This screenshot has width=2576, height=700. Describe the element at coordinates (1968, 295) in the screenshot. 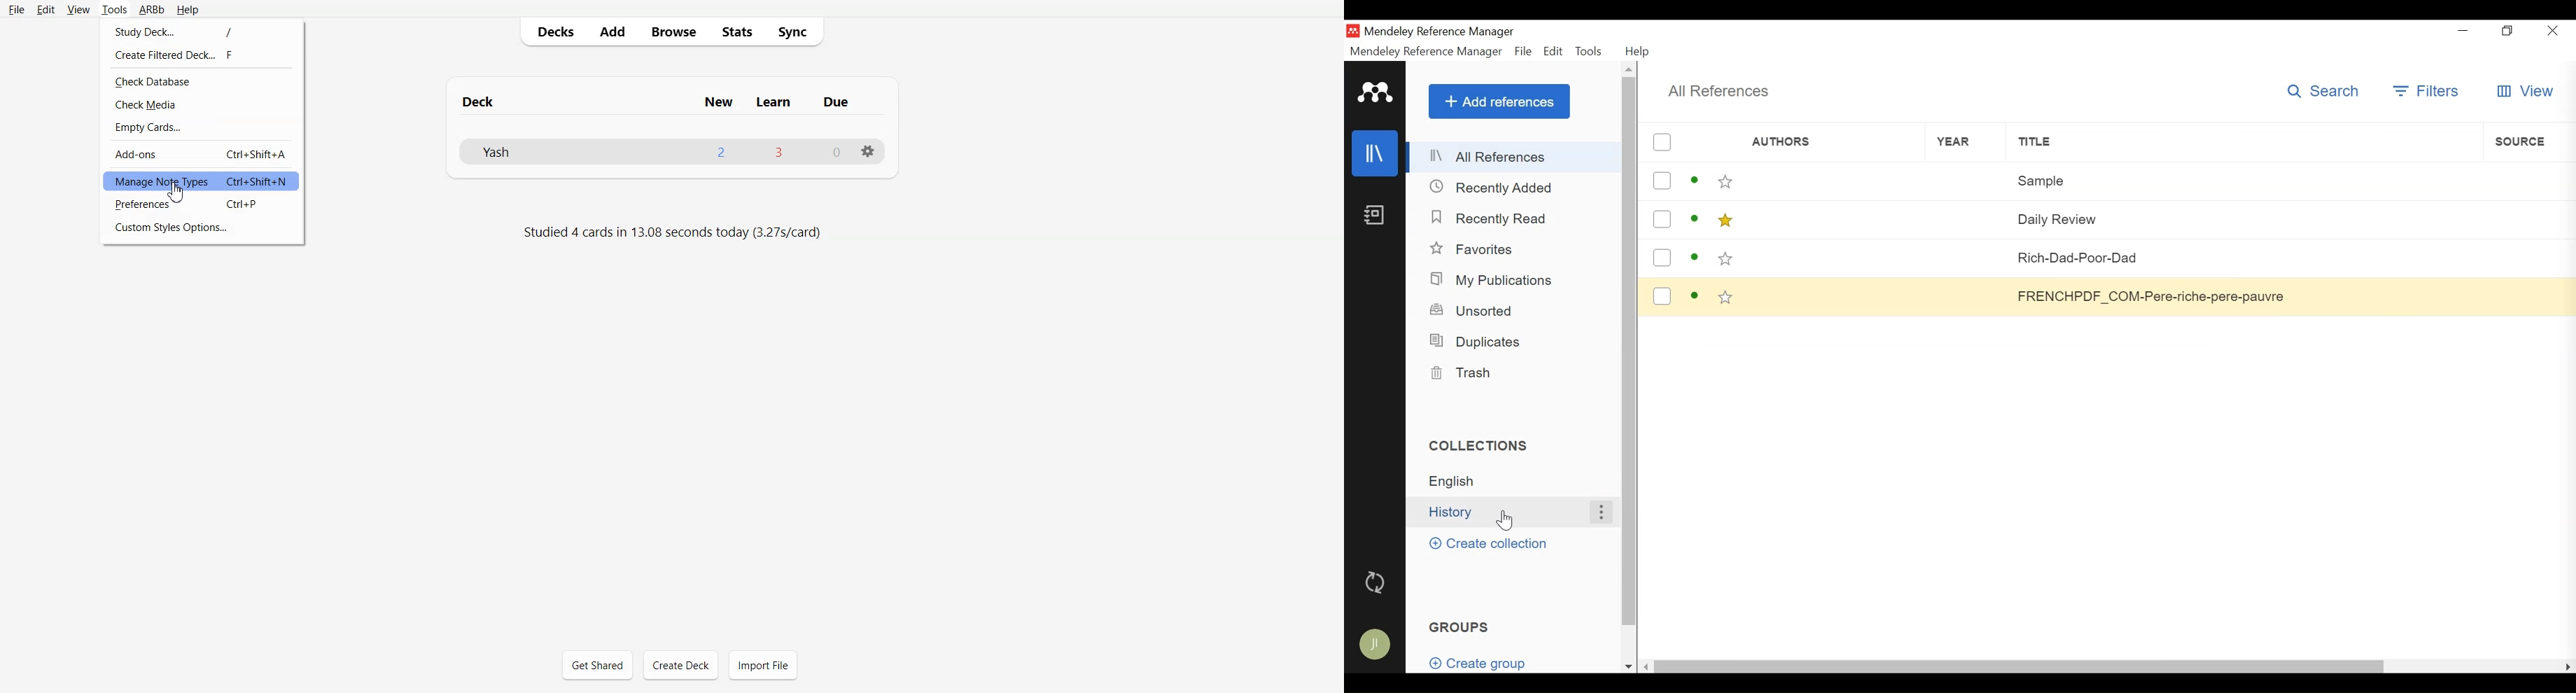

I see `Year` at that location.